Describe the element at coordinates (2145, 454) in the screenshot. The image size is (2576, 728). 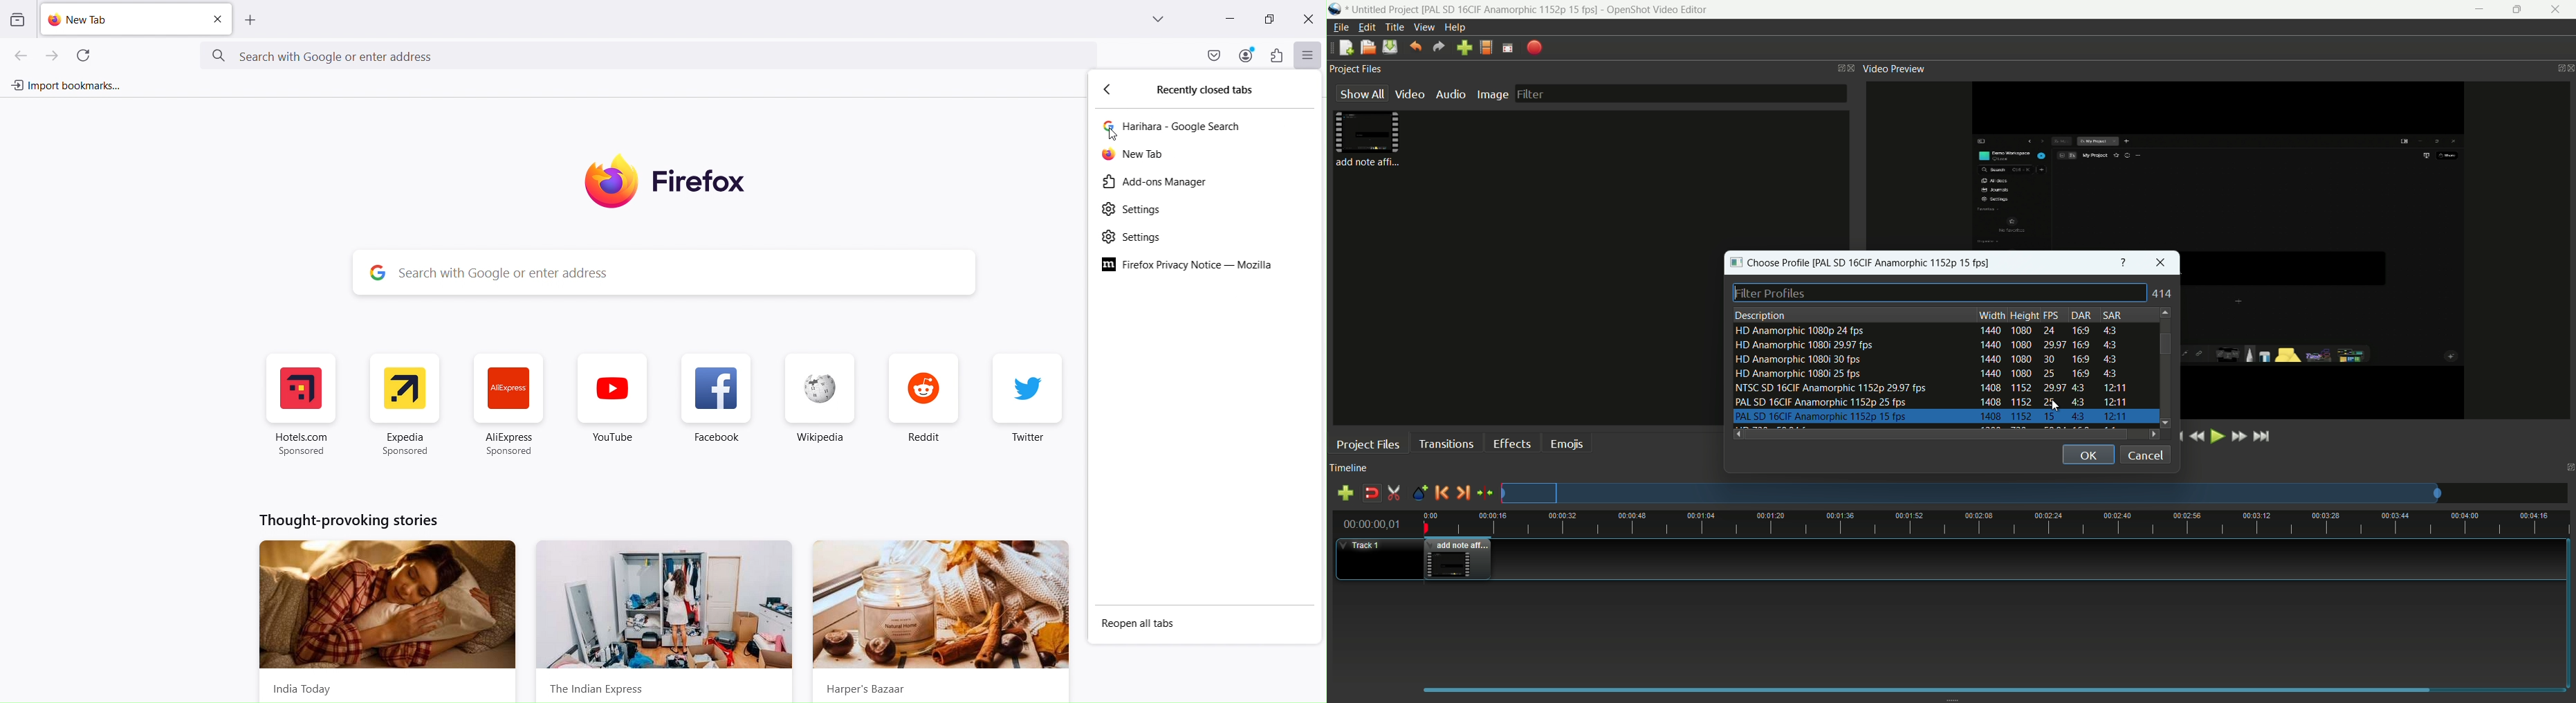
I see `cancel` at that location.